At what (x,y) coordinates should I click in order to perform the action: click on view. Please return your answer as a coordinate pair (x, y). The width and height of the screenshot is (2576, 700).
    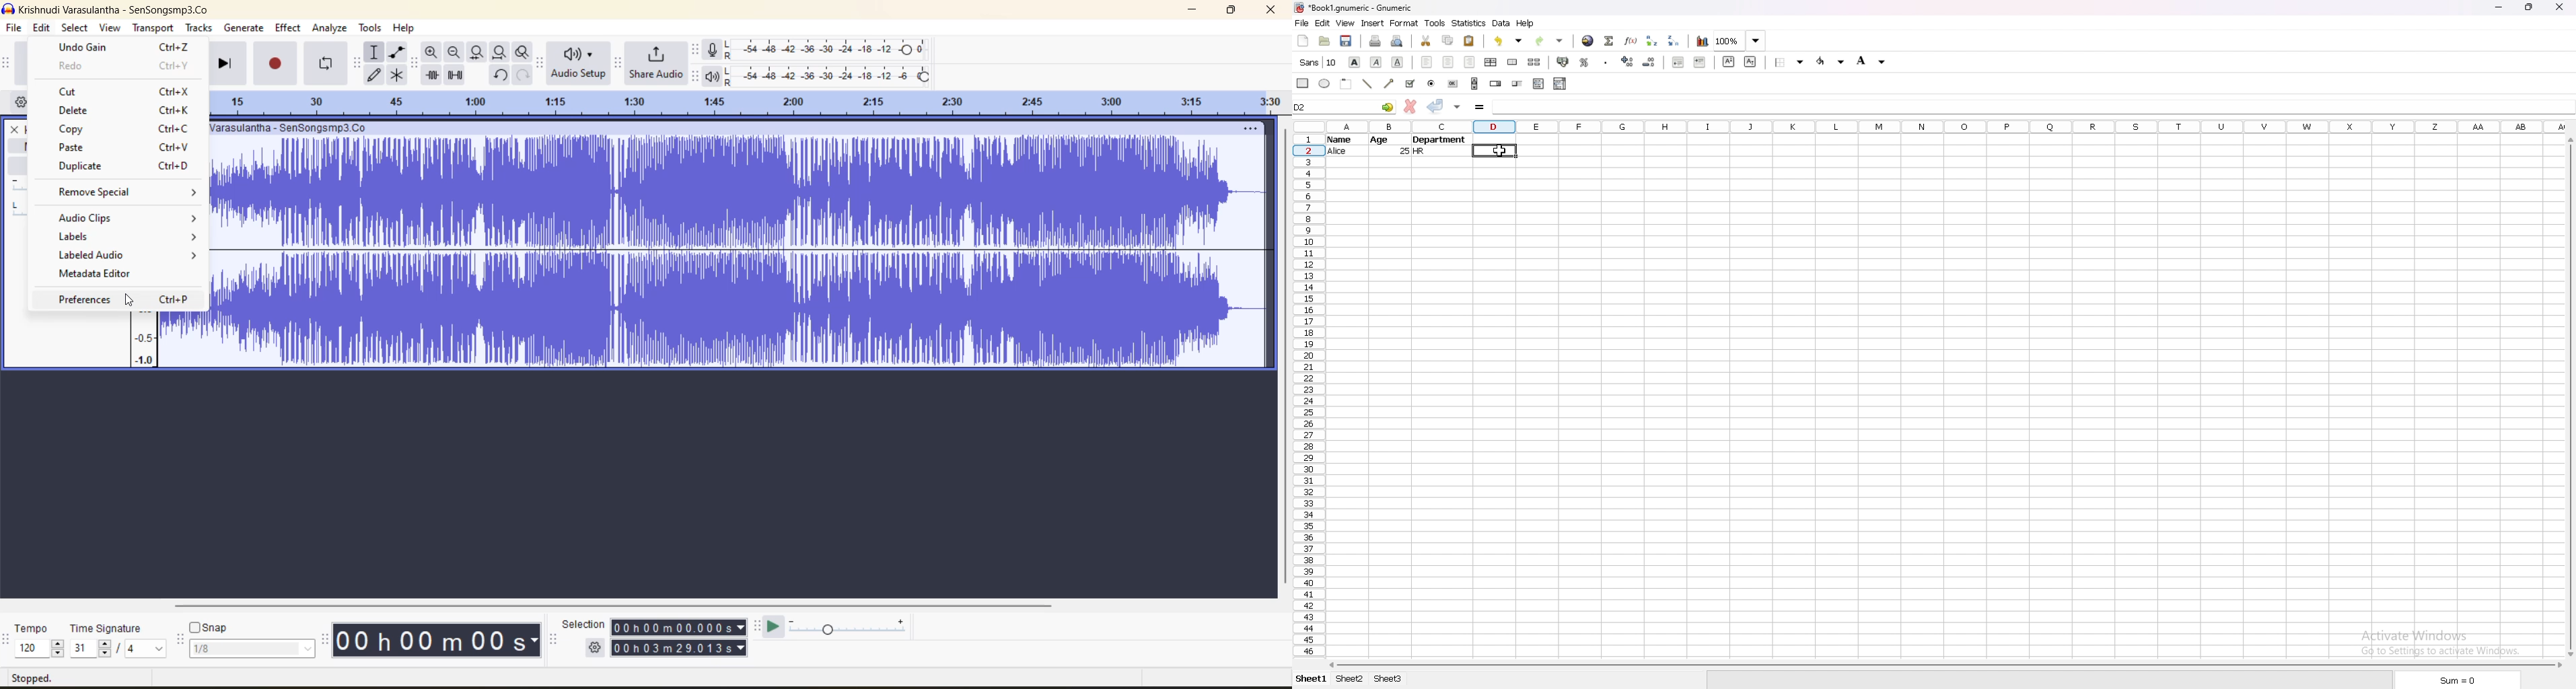
    Looking at the image, I should click on (112, 29).